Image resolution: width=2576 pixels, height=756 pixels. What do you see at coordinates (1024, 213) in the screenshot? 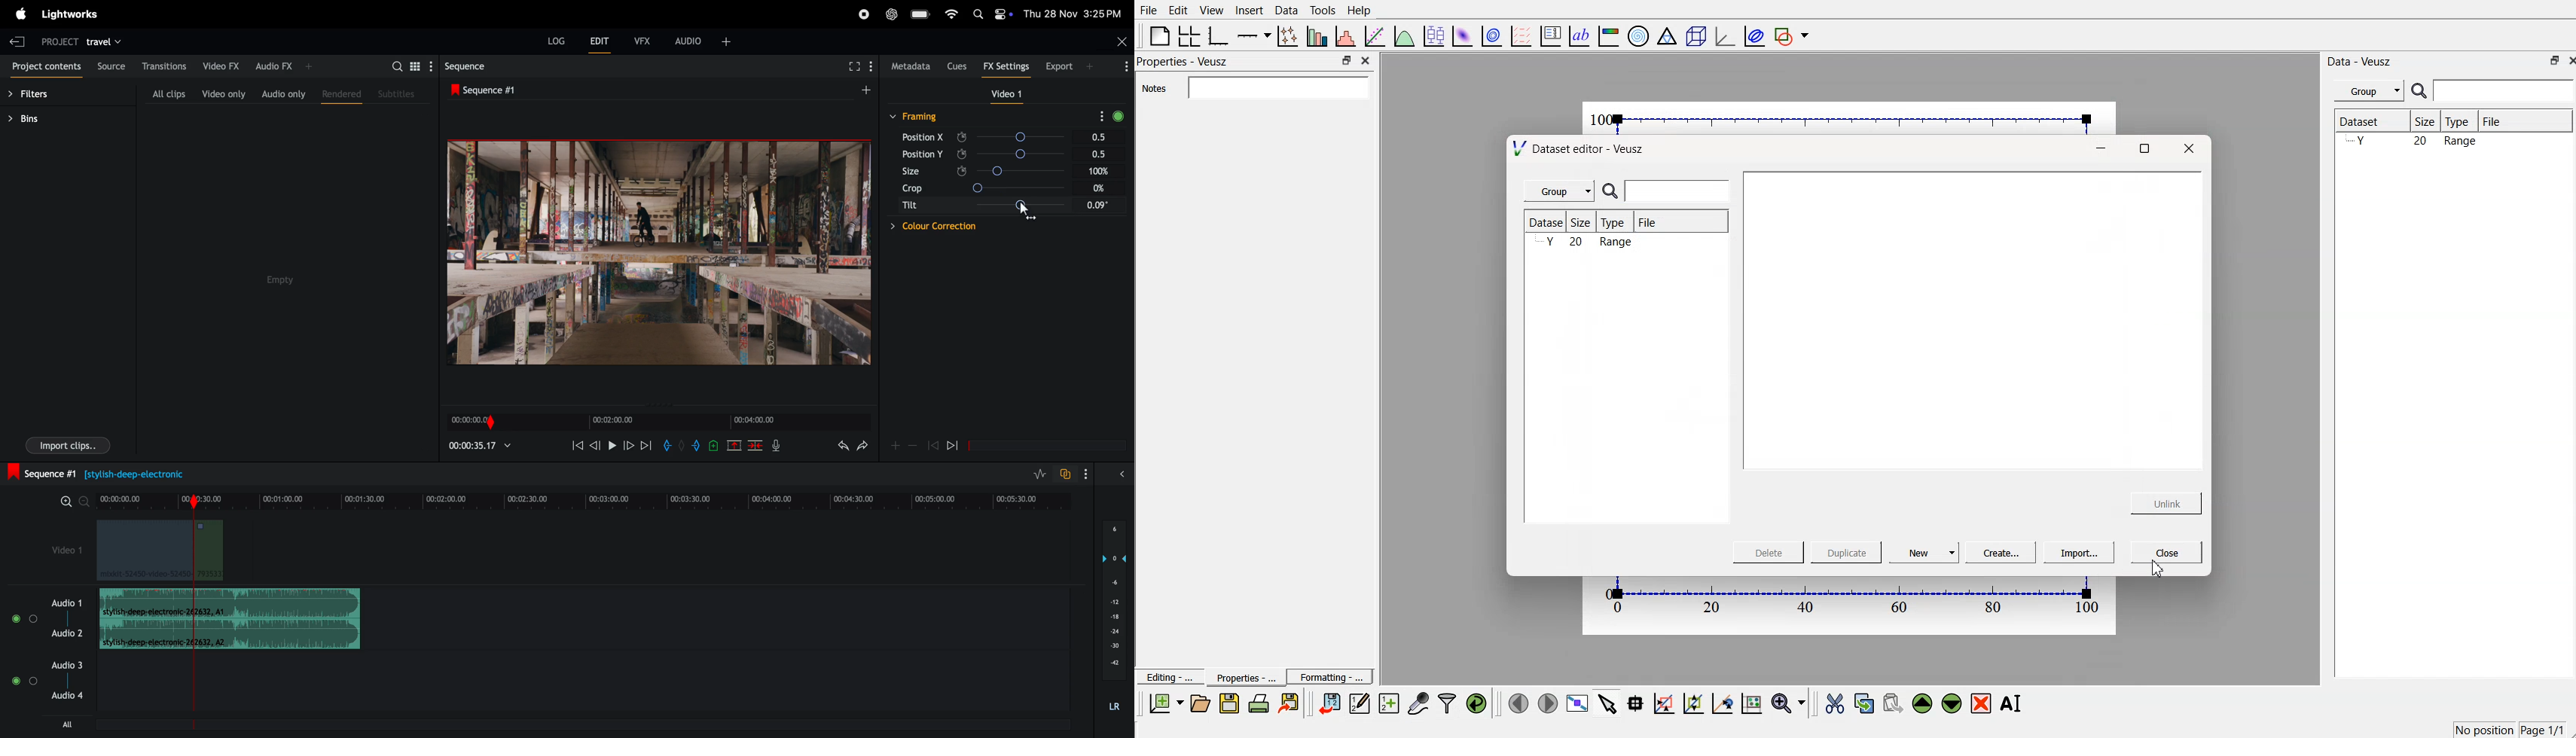
I see `Pointer cursor` at bounding box center [1024, 213].